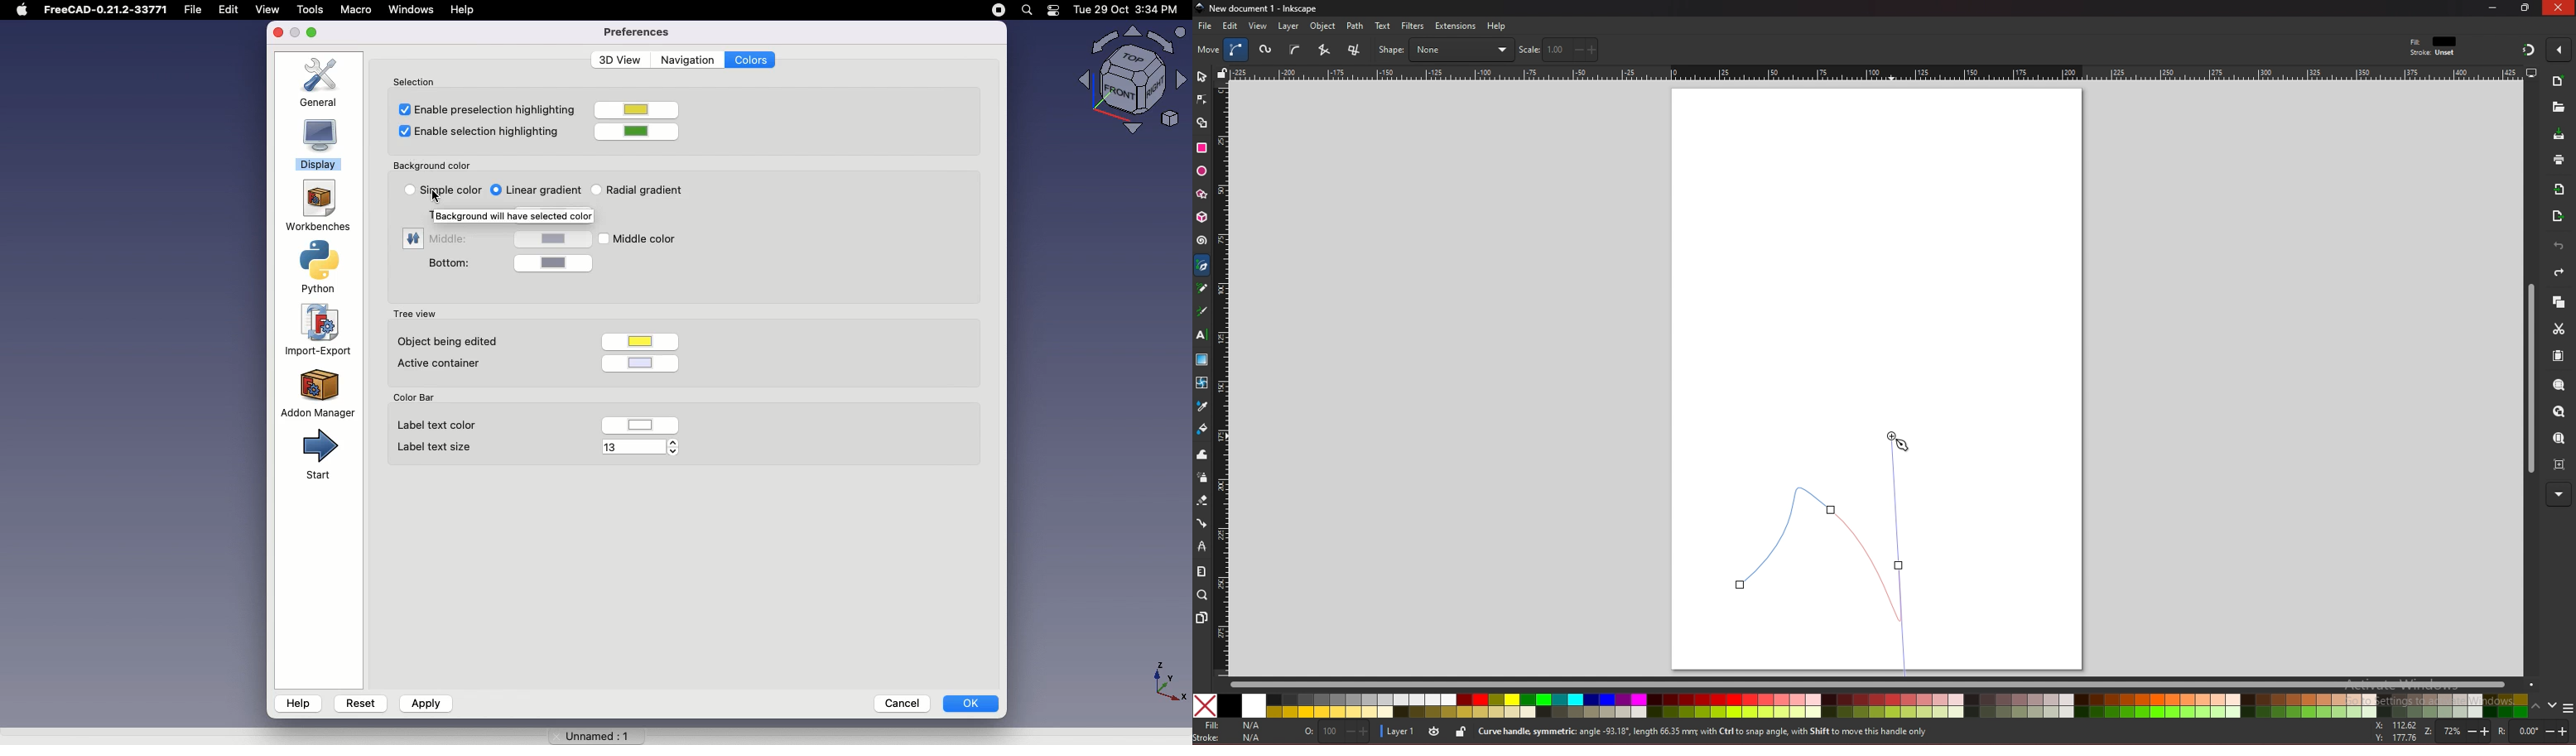 Image resolution: width=2576 pixels, height=756 pixels. What do you see at coordinates (22, 10) in the screenshot?
I see `Apple Logo` at bounding box center [22, 10].